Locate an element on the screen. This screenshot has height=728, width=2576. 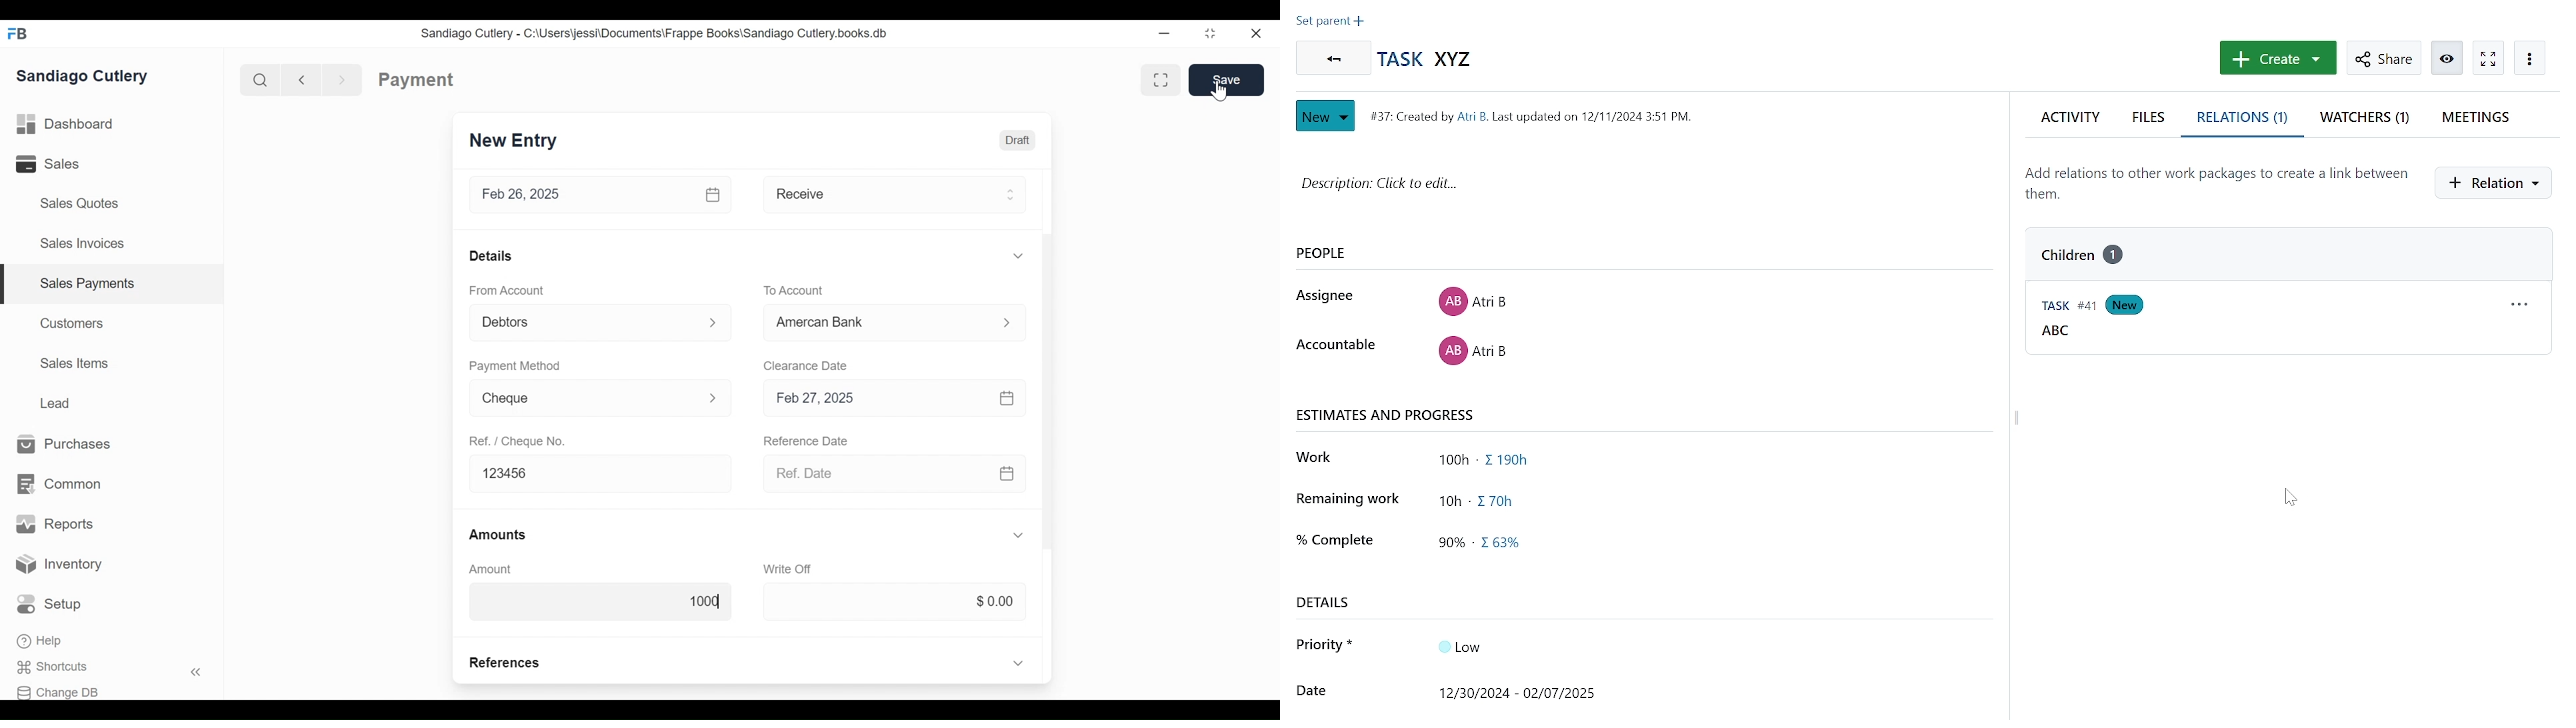
Ref. / Cheque No. is located at coordinates (519, 441).